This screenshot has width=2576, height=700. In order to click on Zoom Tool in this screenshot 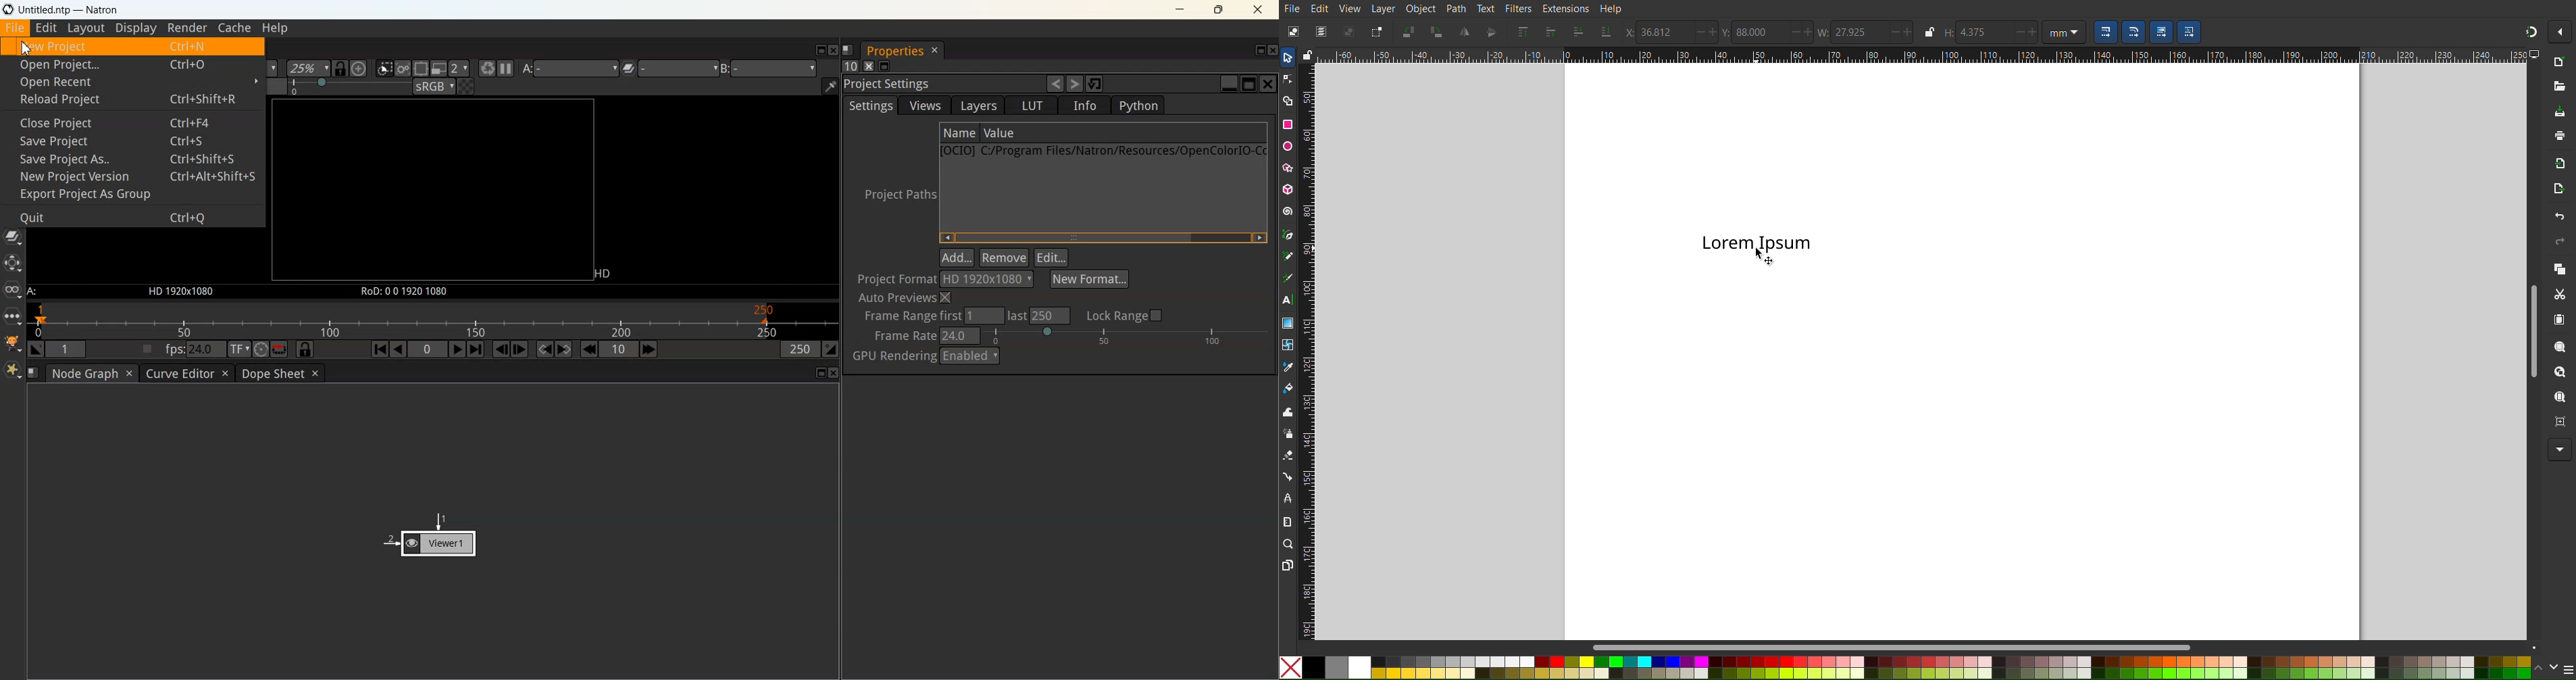, I will do `click(1288, 543)`.